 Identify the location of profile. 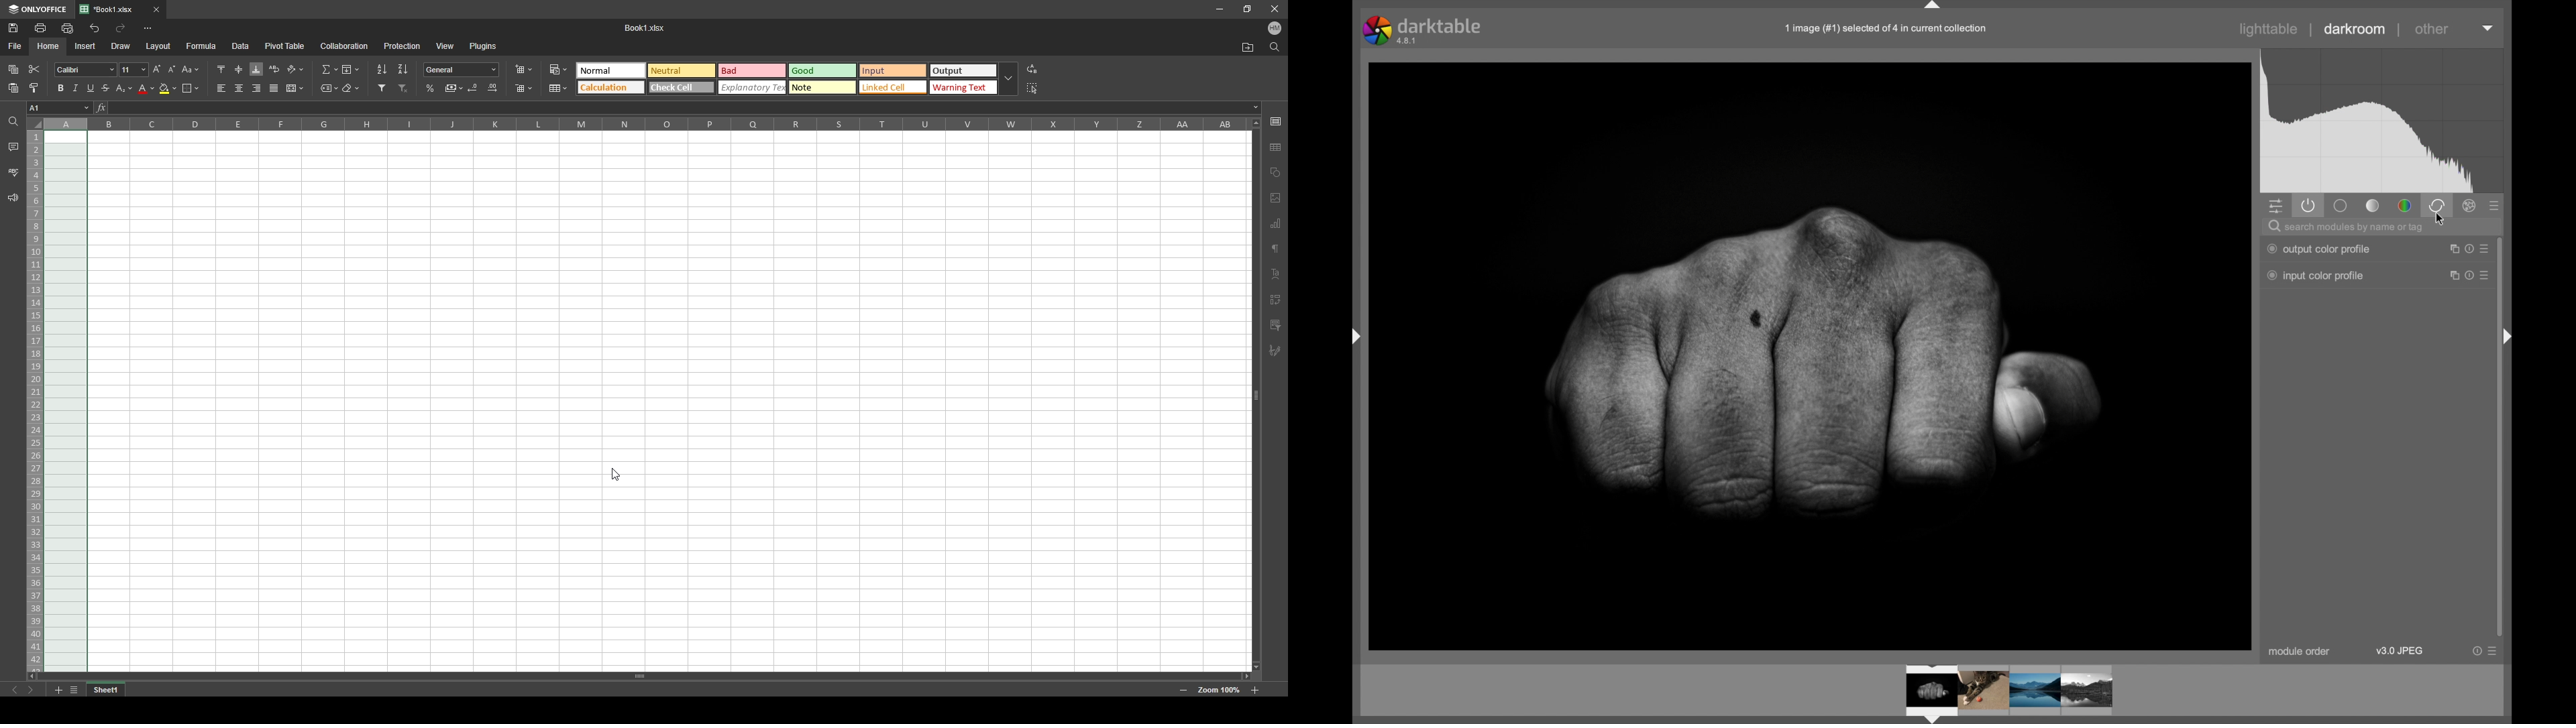
(1275, 29).